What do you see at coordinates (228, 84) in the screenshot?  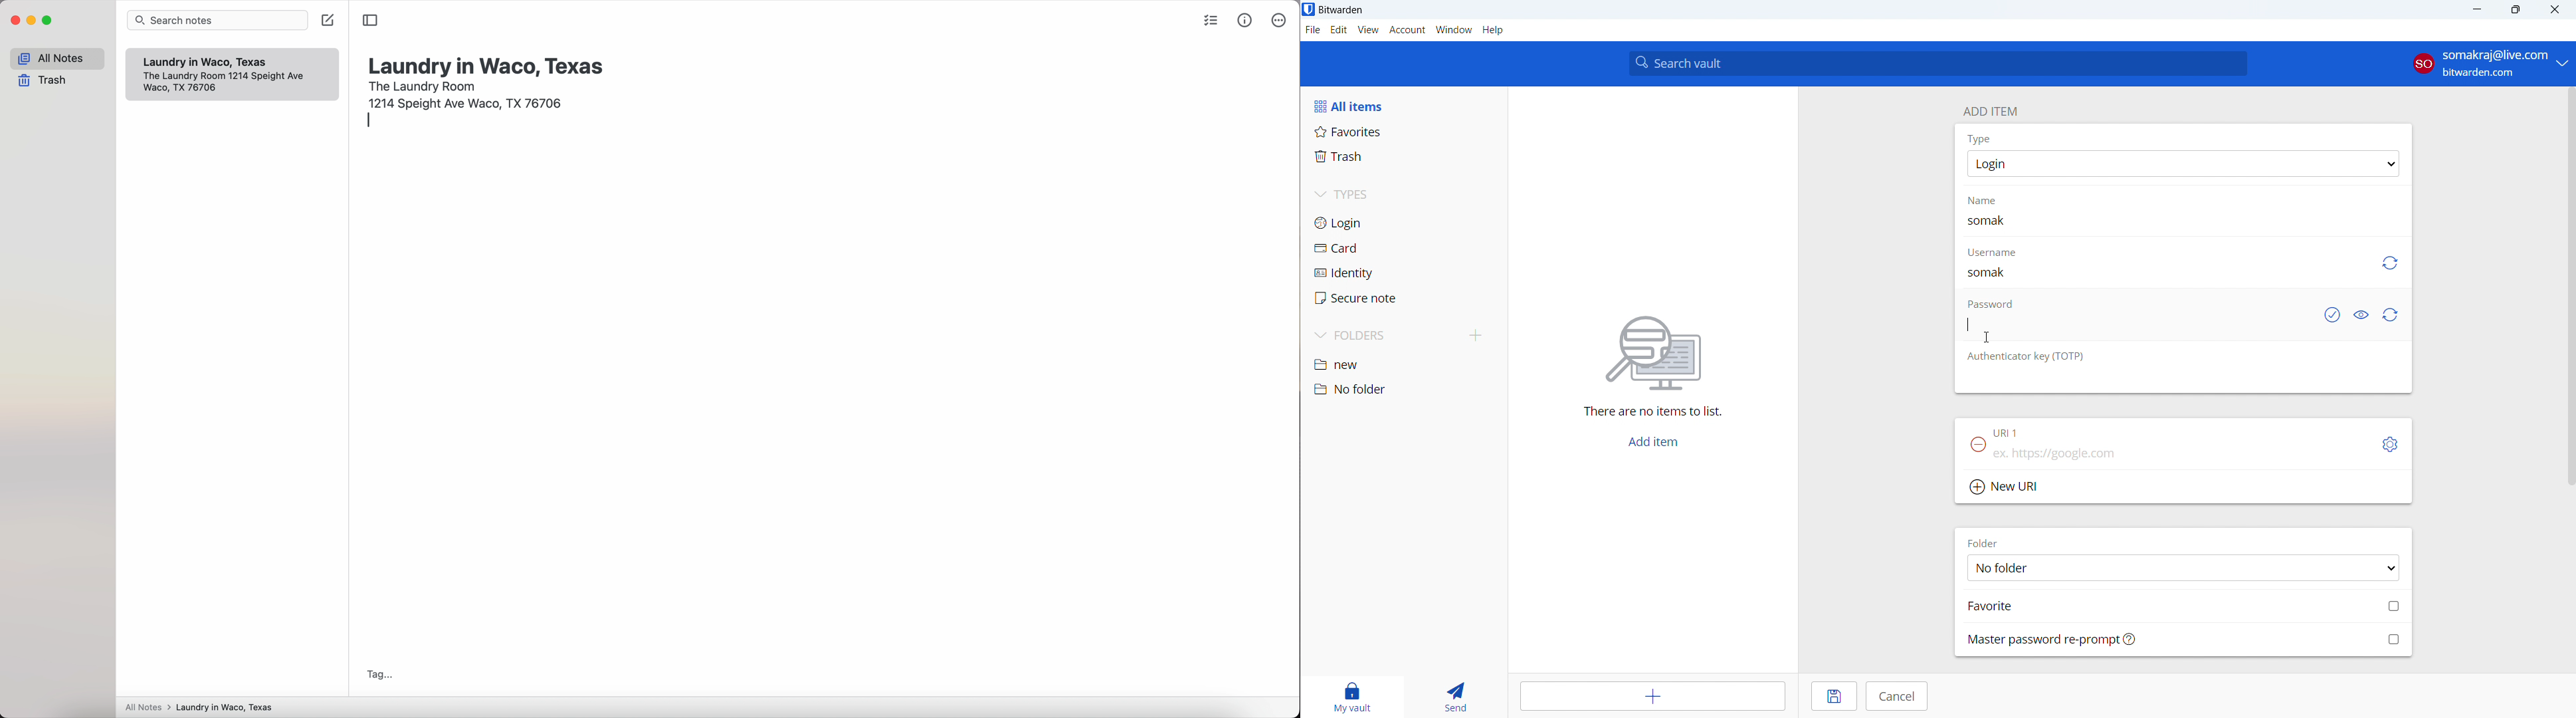 I see `1214 Speight Ave Waco, TX 76706` at bounding box center [228, 84].